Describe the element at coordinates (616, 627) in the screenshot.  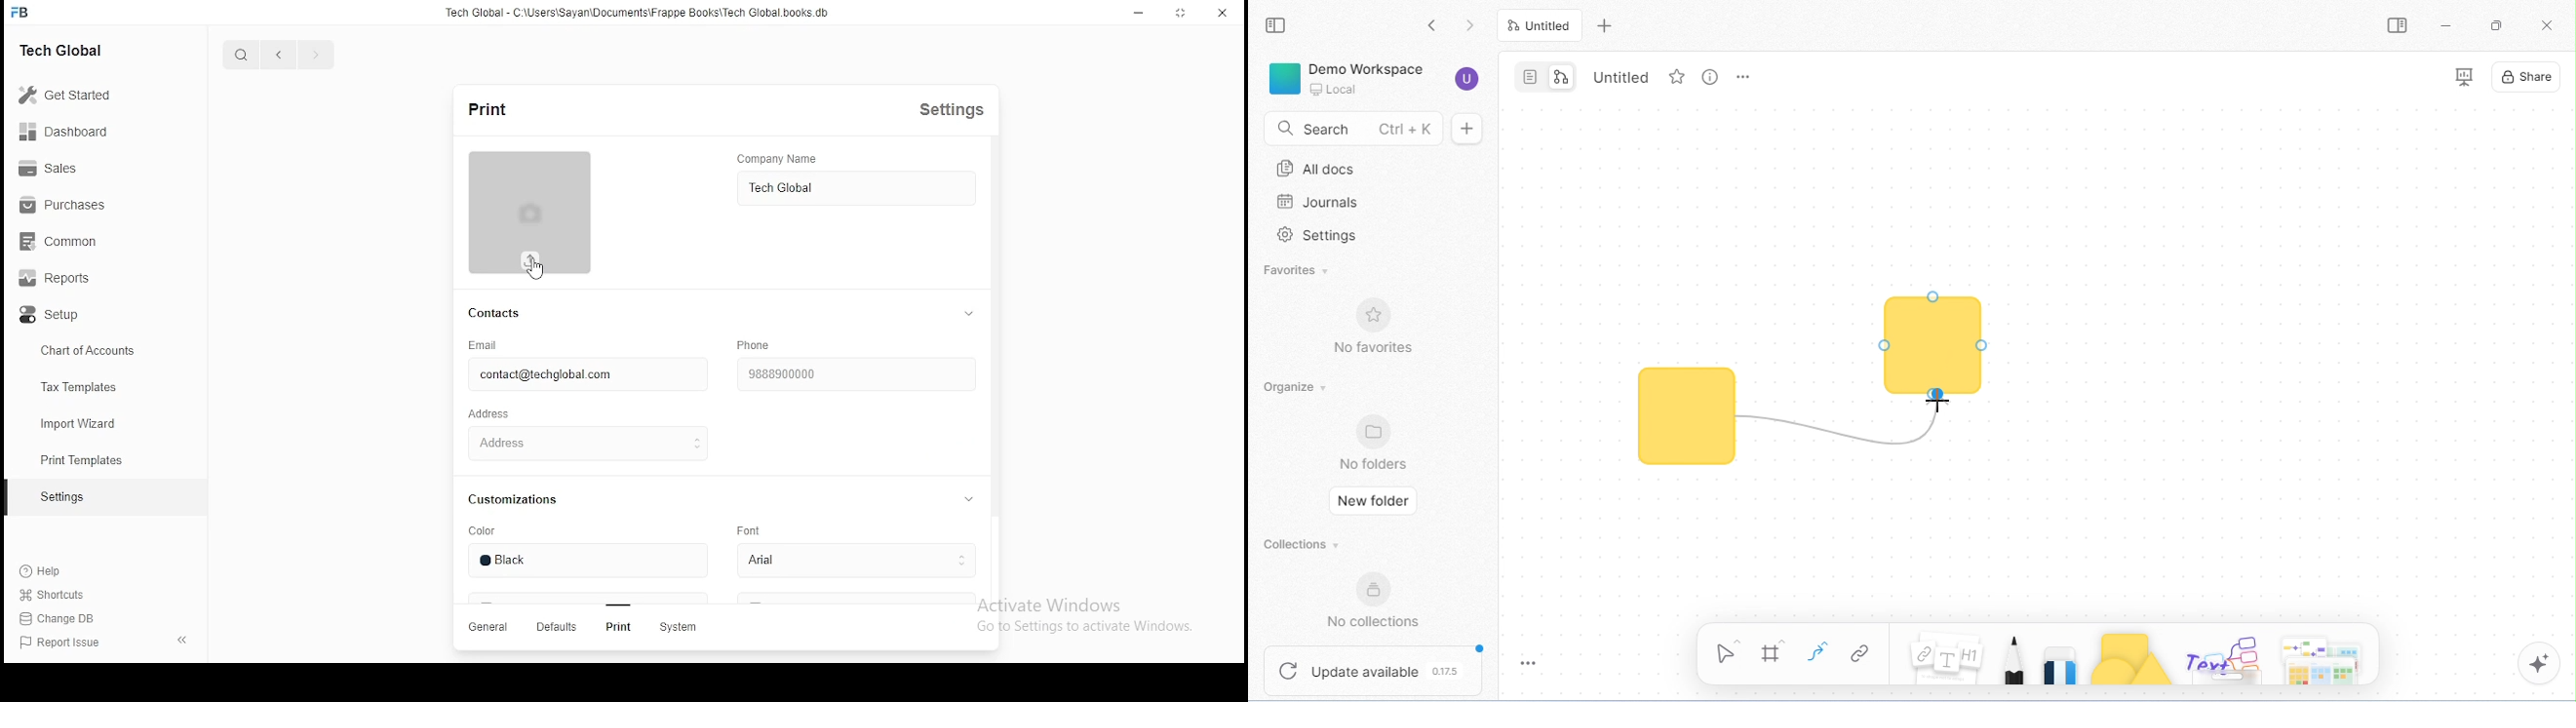
I see `Print ` at that location.